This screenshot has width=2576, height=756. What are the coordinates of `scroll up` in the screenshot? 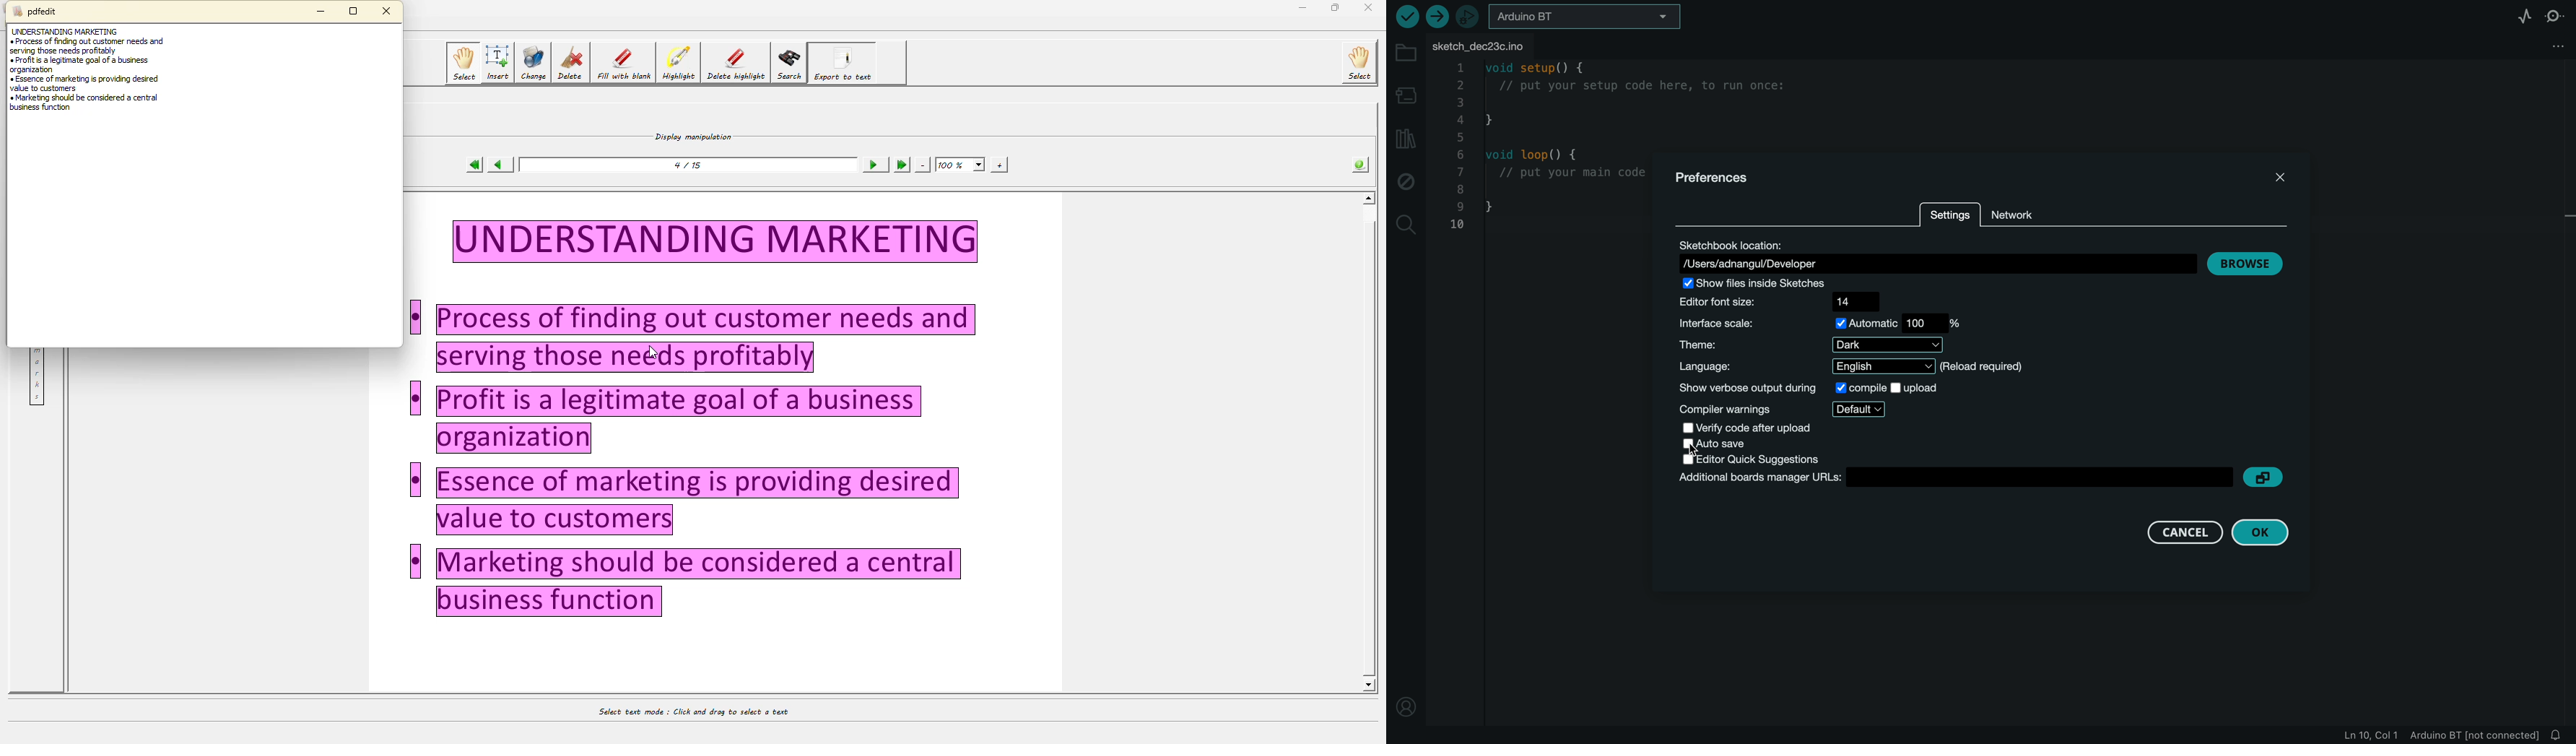 It's located at (1366, 199).